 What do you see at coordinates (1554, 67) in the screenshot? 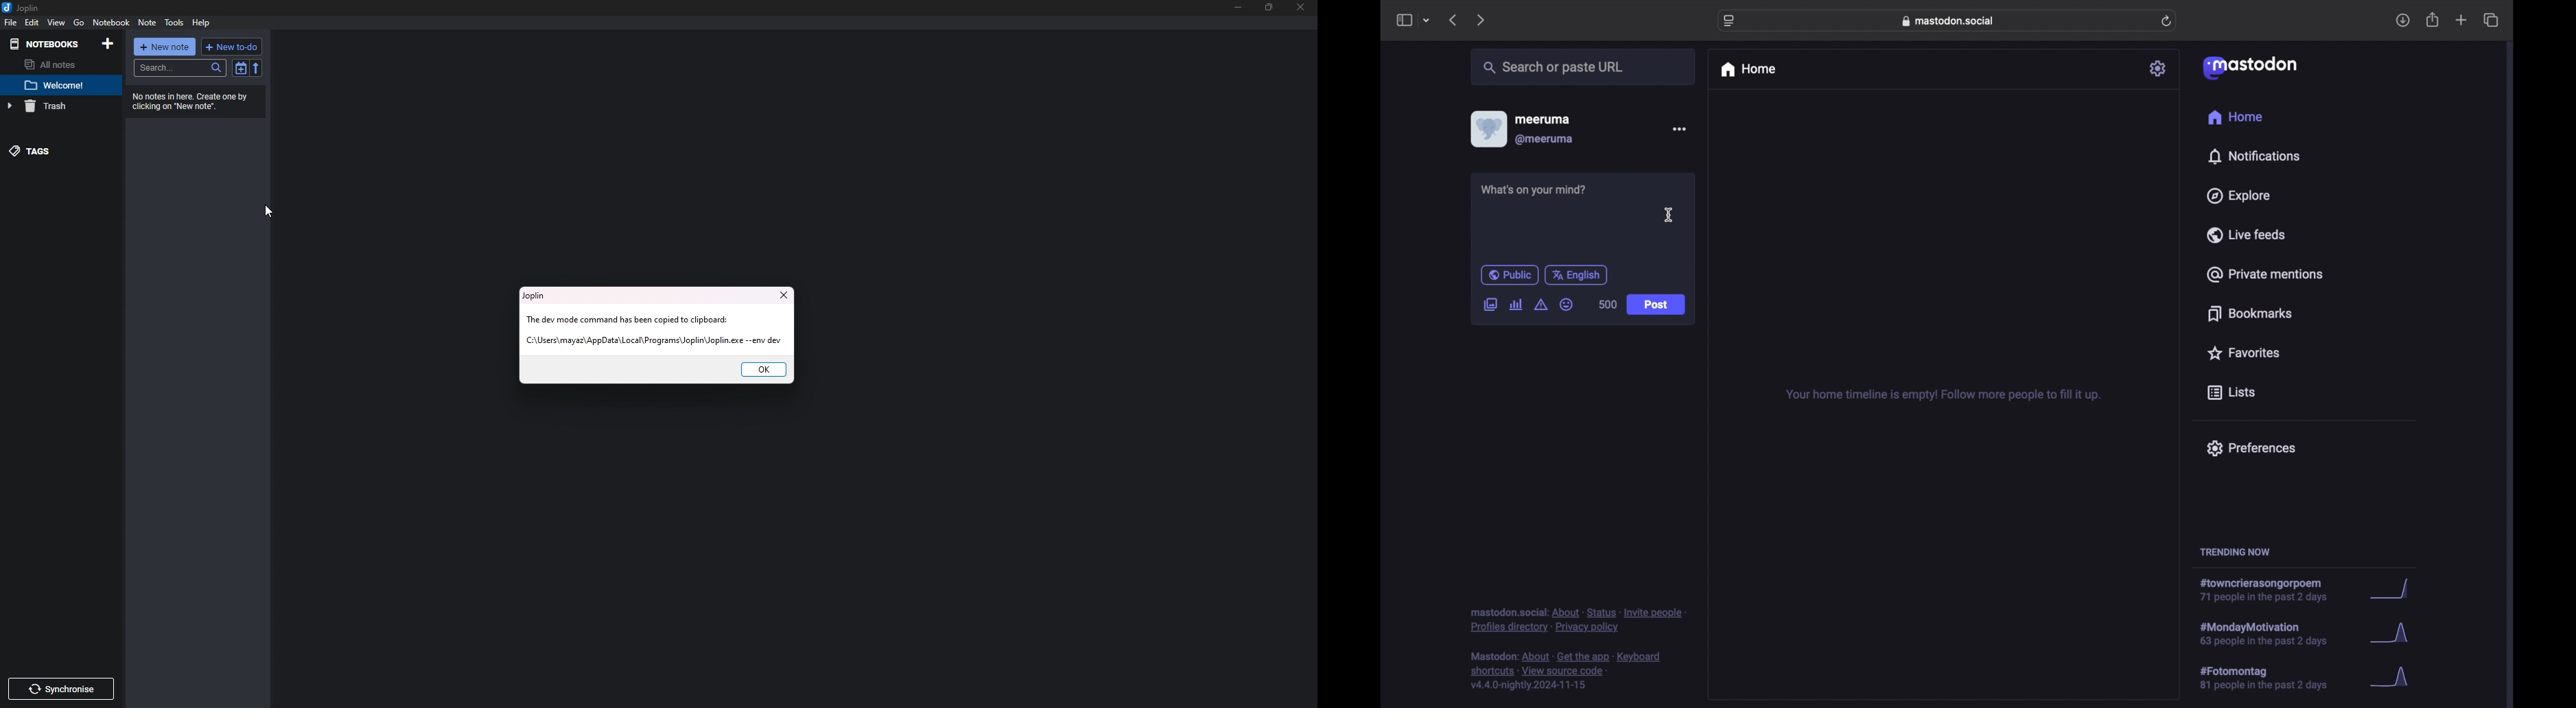
I see `share or paste url` at bounding box center [1554, 67].